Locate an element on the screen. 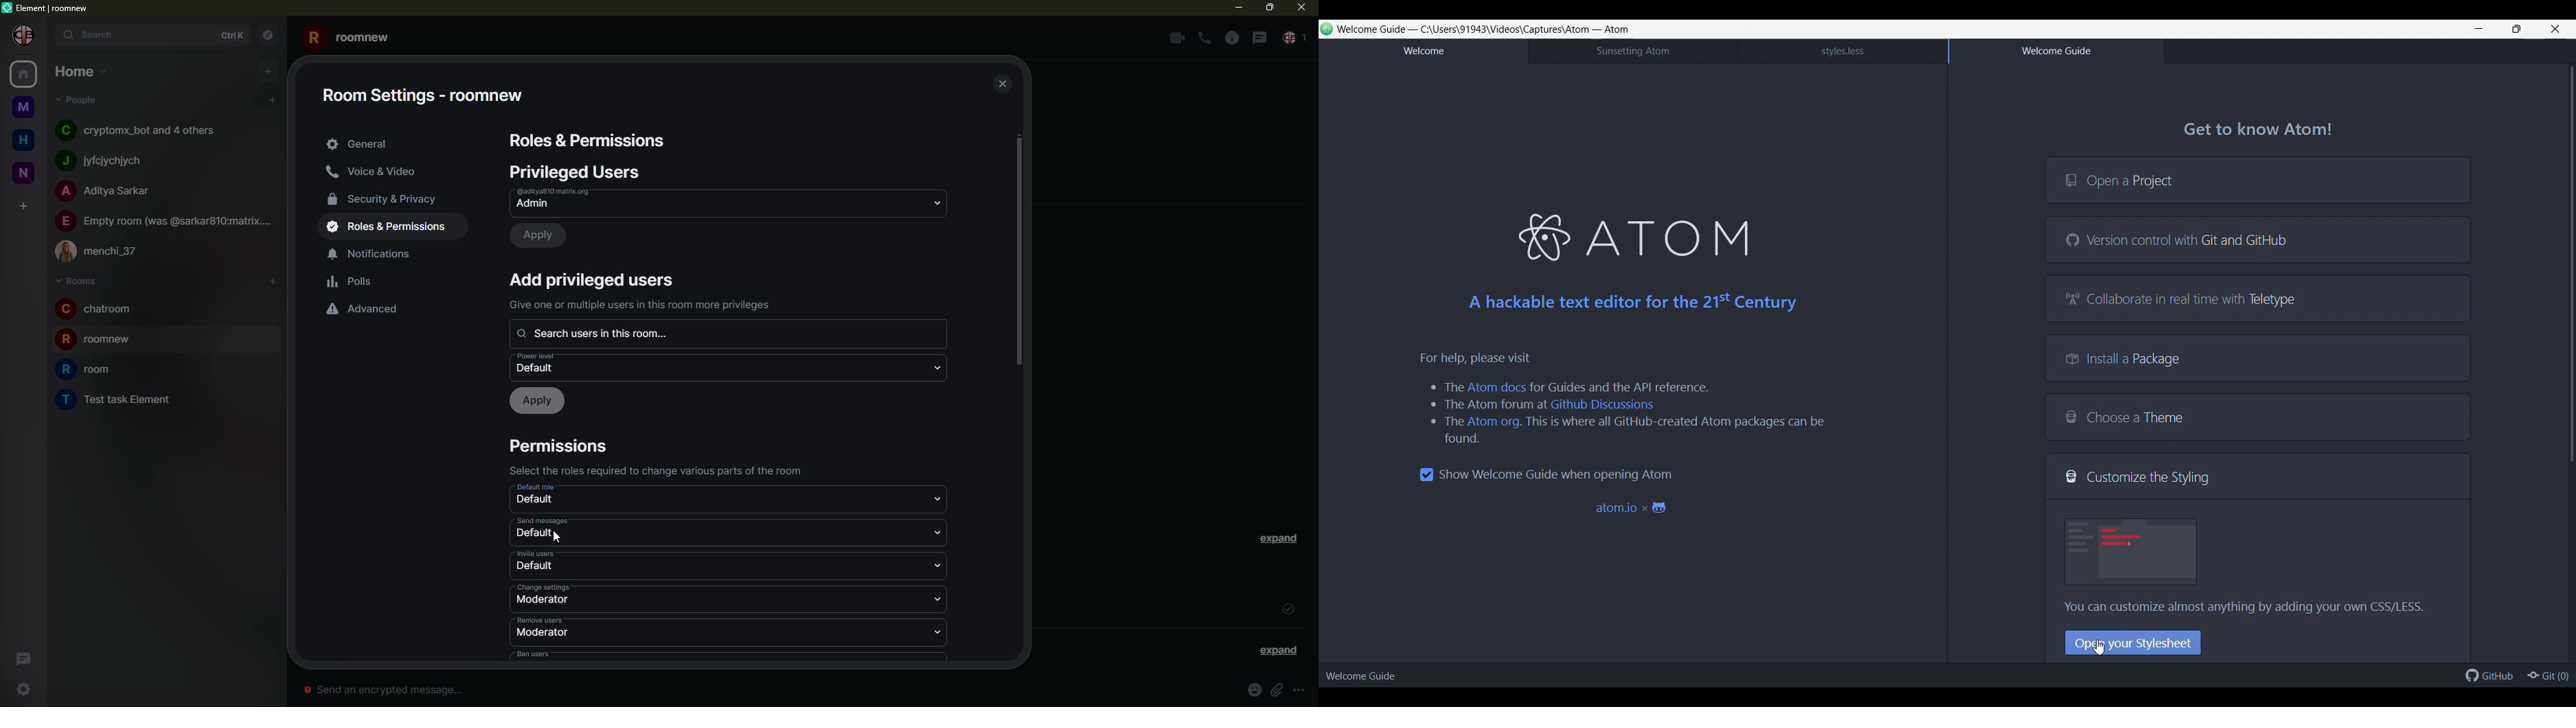 This screenshot has height=728, width=2576. room is located at coordinates (91, 369).